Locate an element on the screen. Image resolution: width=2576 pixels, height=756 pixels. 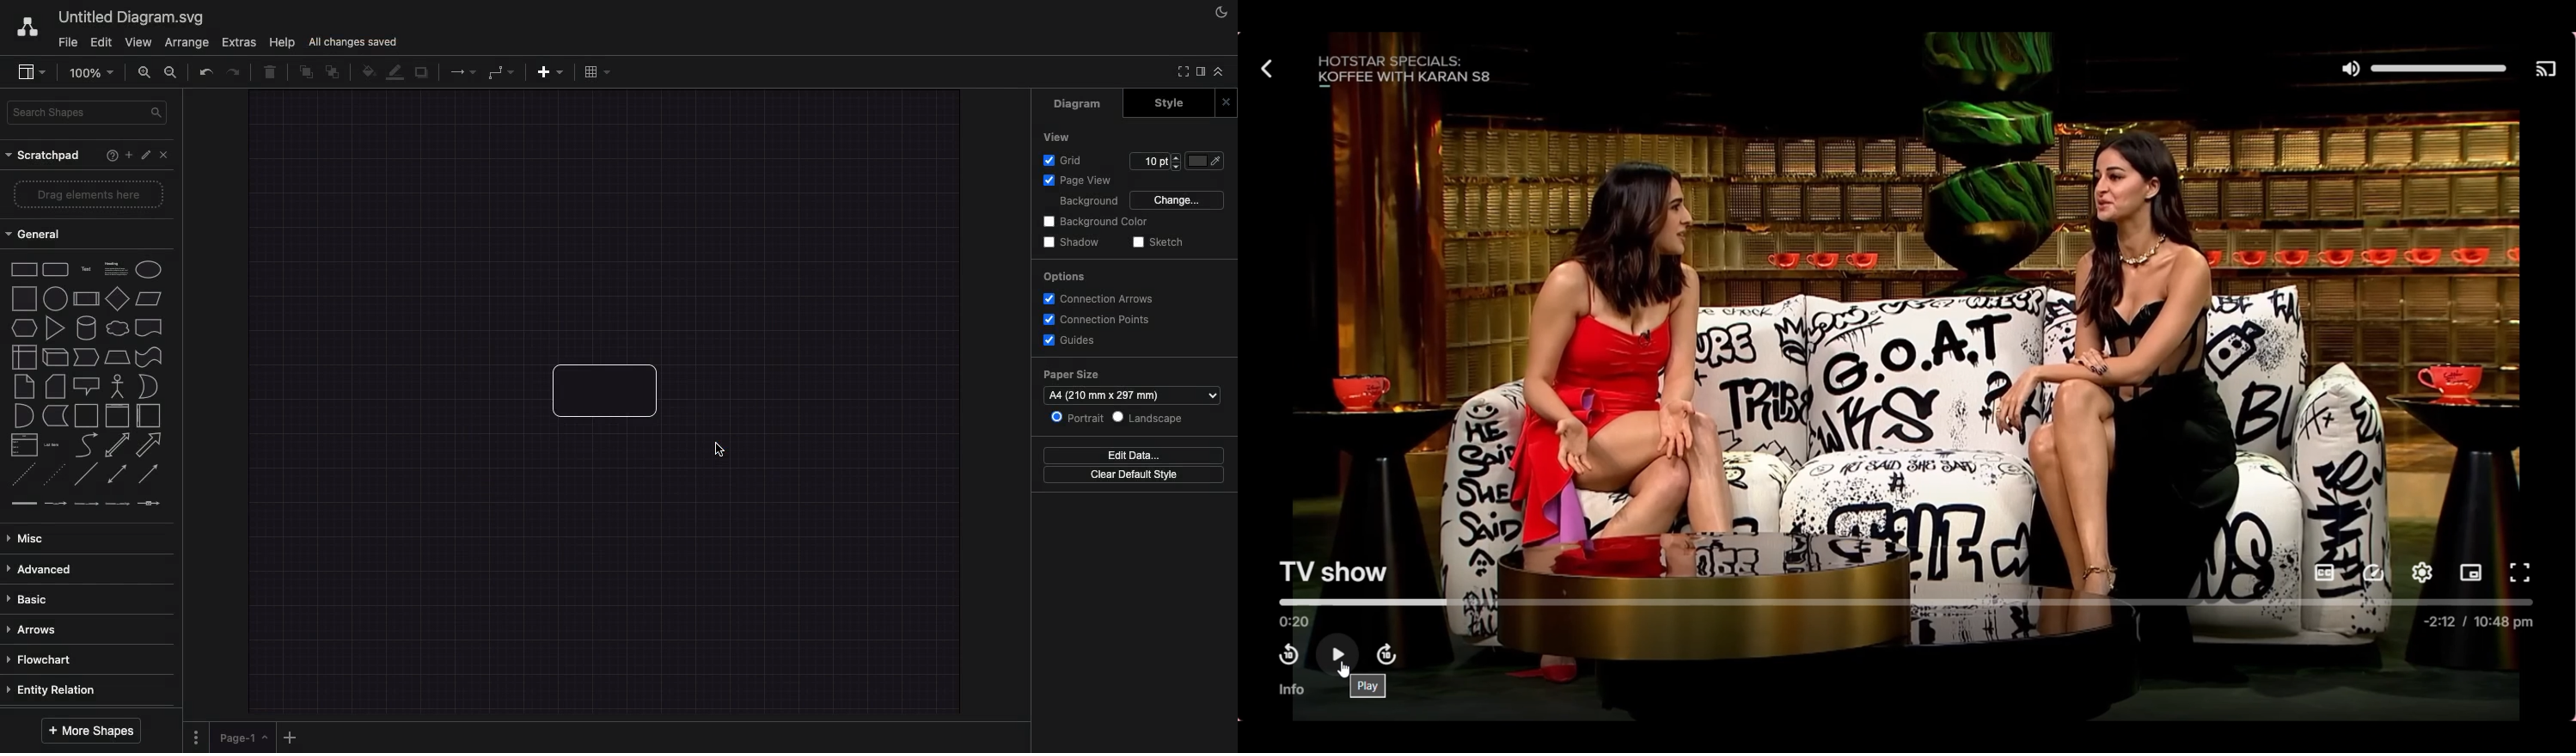
Edit is located at coordinates (145, 155).